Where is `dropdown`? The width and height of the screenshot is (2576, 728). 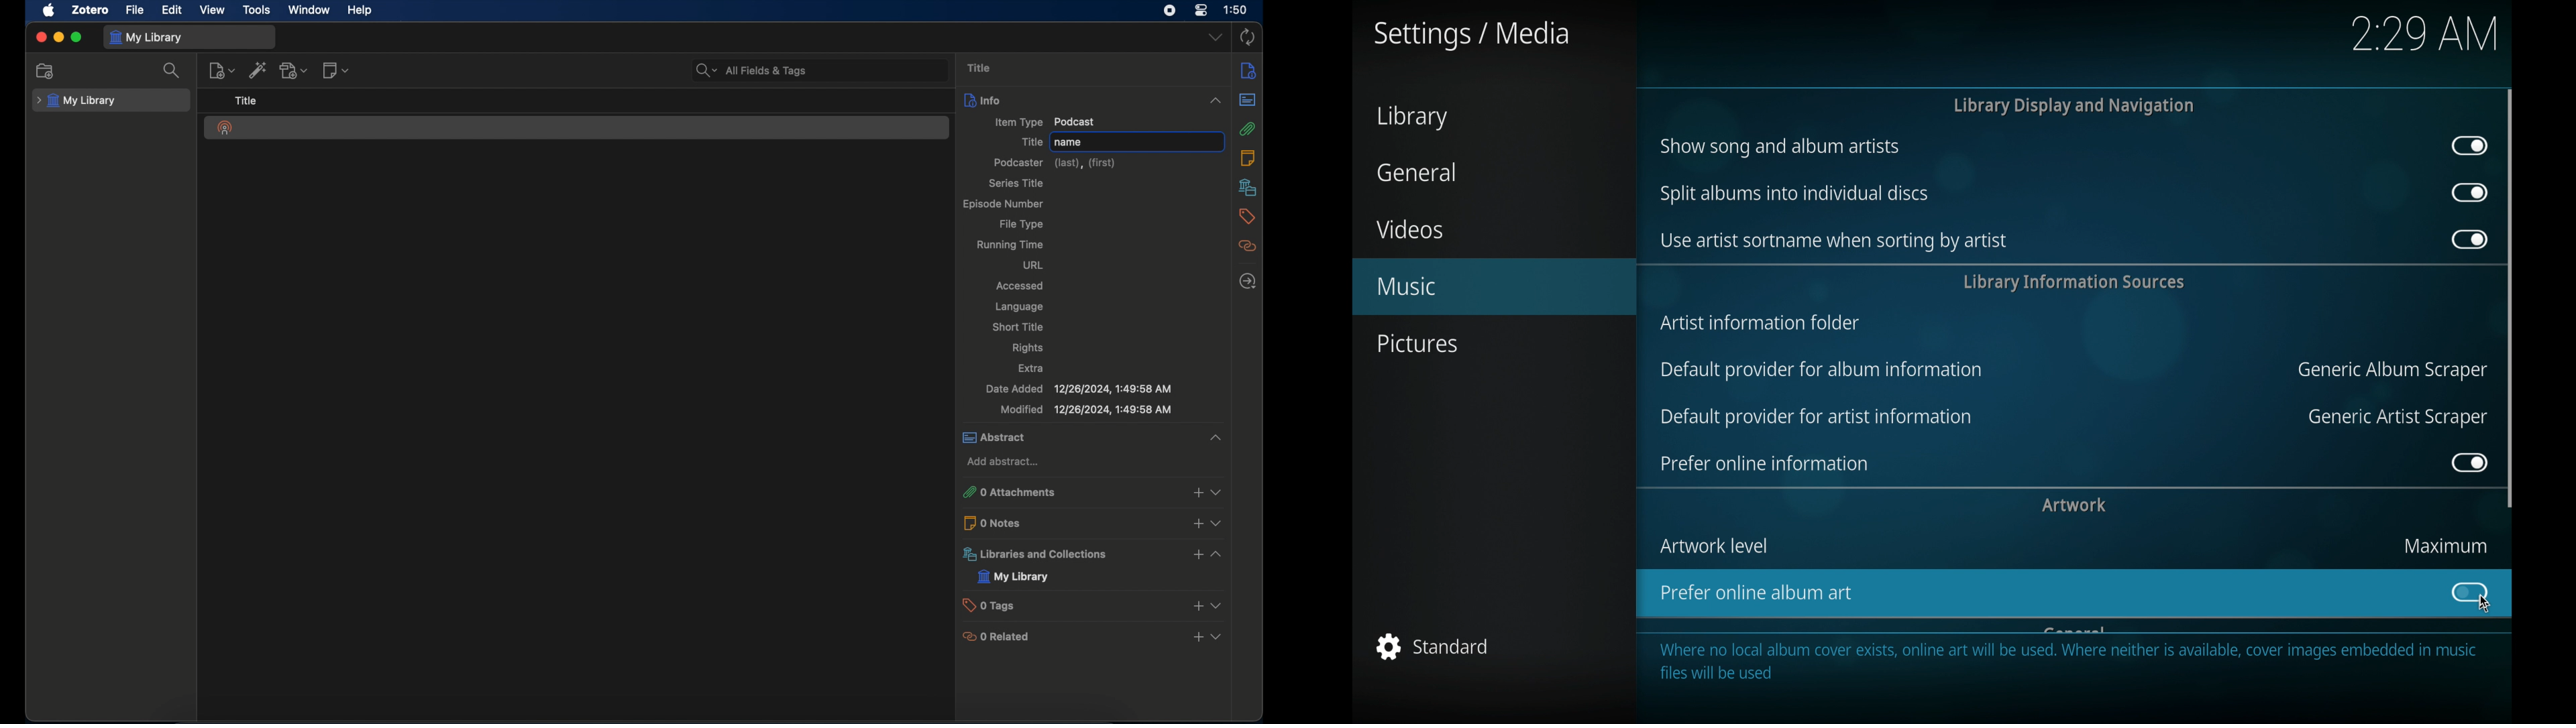
dropdown is located at coordinates (1216, 38).